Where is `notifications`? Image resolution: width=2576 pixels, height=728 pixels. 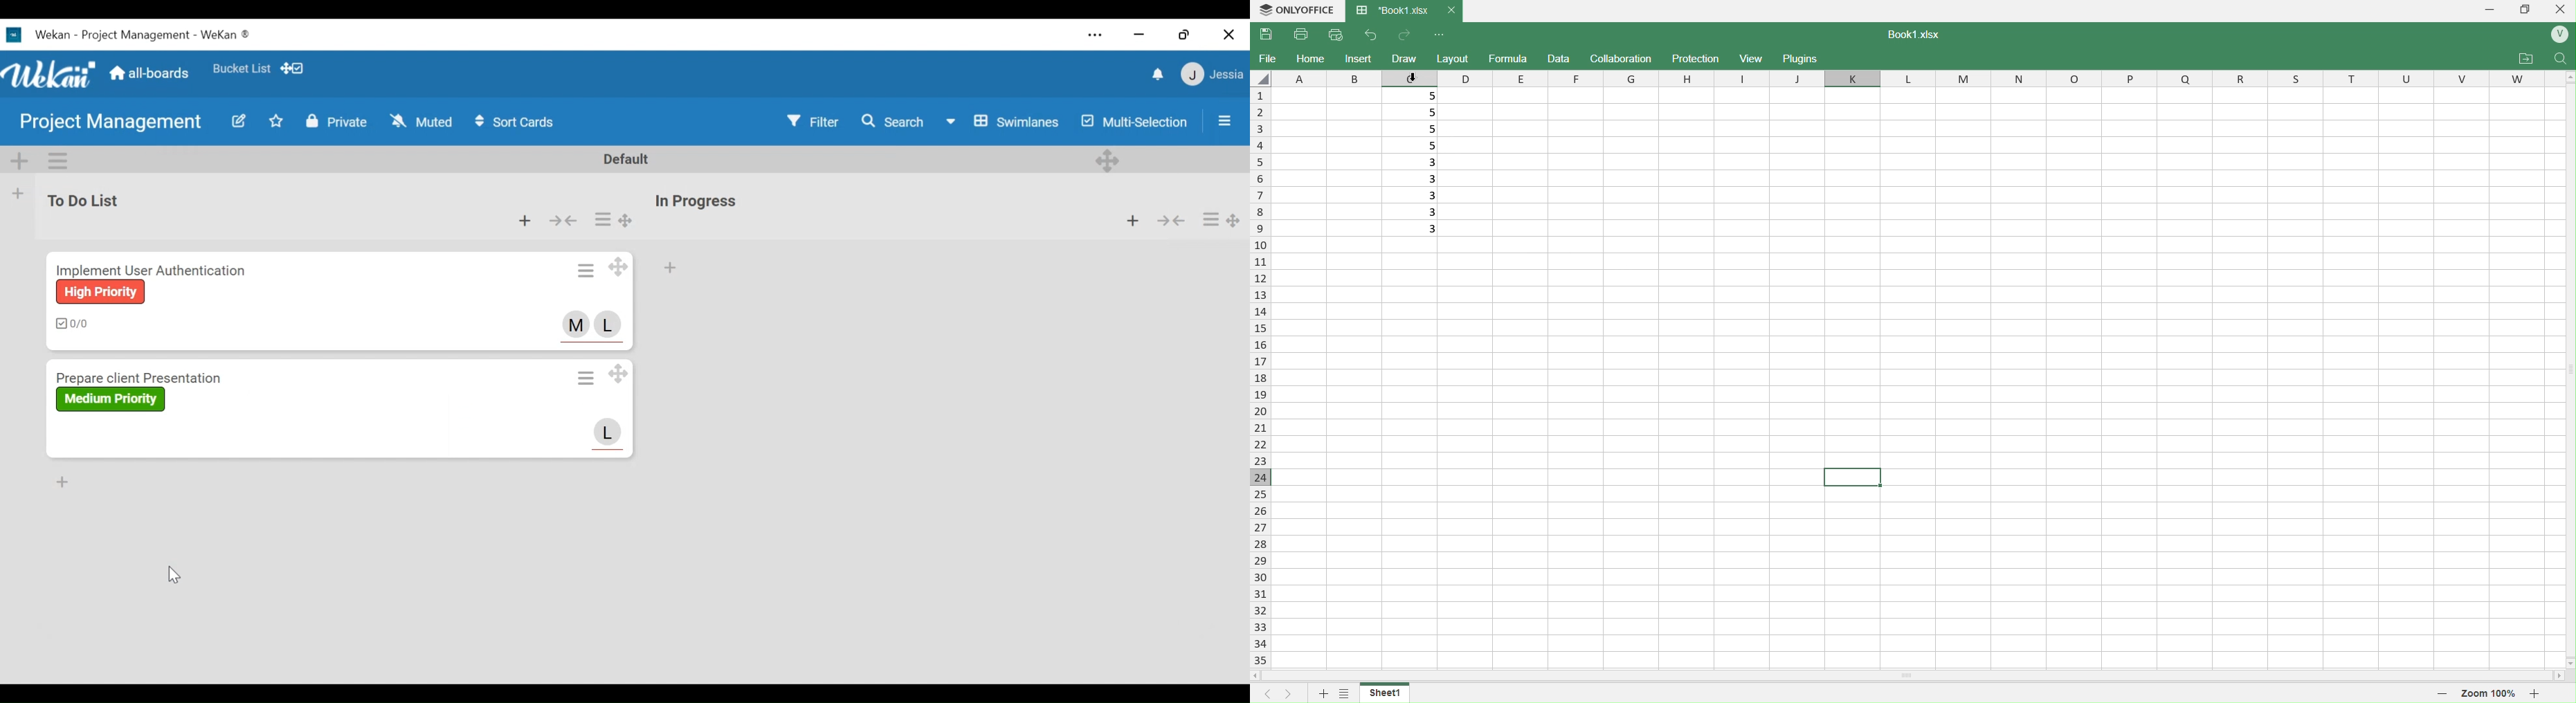
notifications is located at coordinates (1158, 74).